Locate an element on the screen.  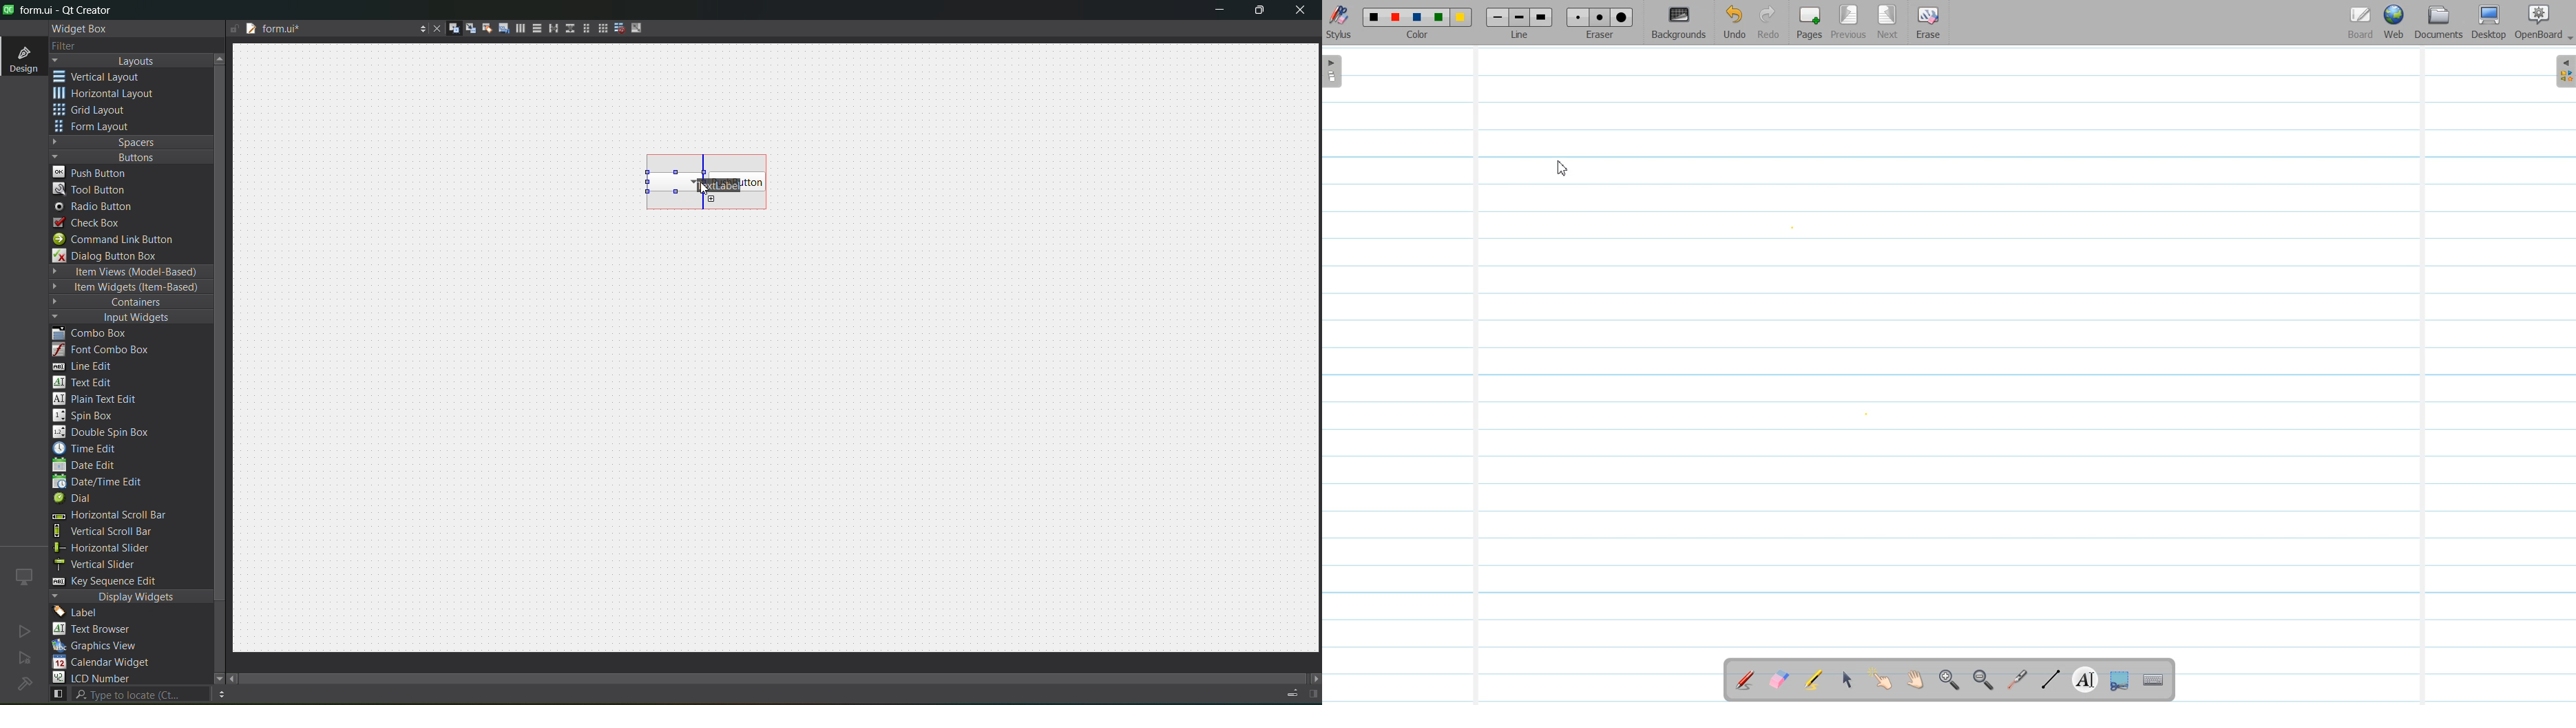
vertical slider is located at coordinates (108, 564).